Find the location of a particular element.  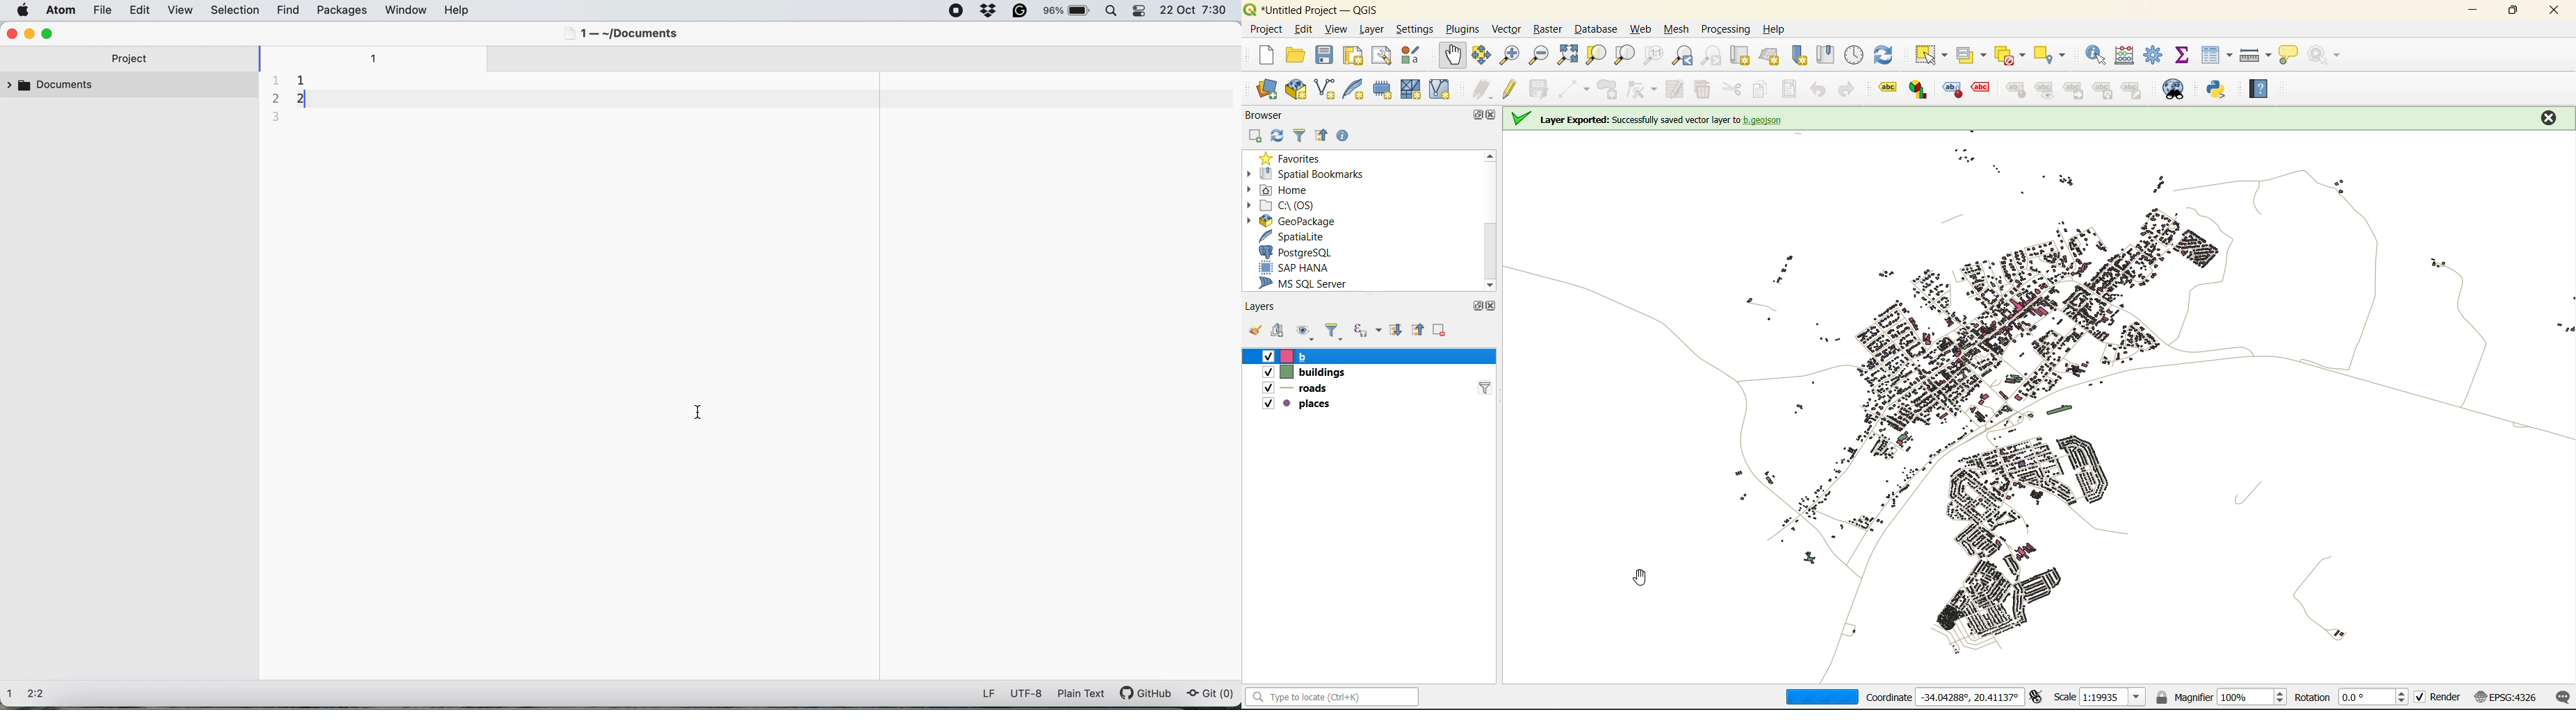

change label properties is located at coordinates (2131, 90).